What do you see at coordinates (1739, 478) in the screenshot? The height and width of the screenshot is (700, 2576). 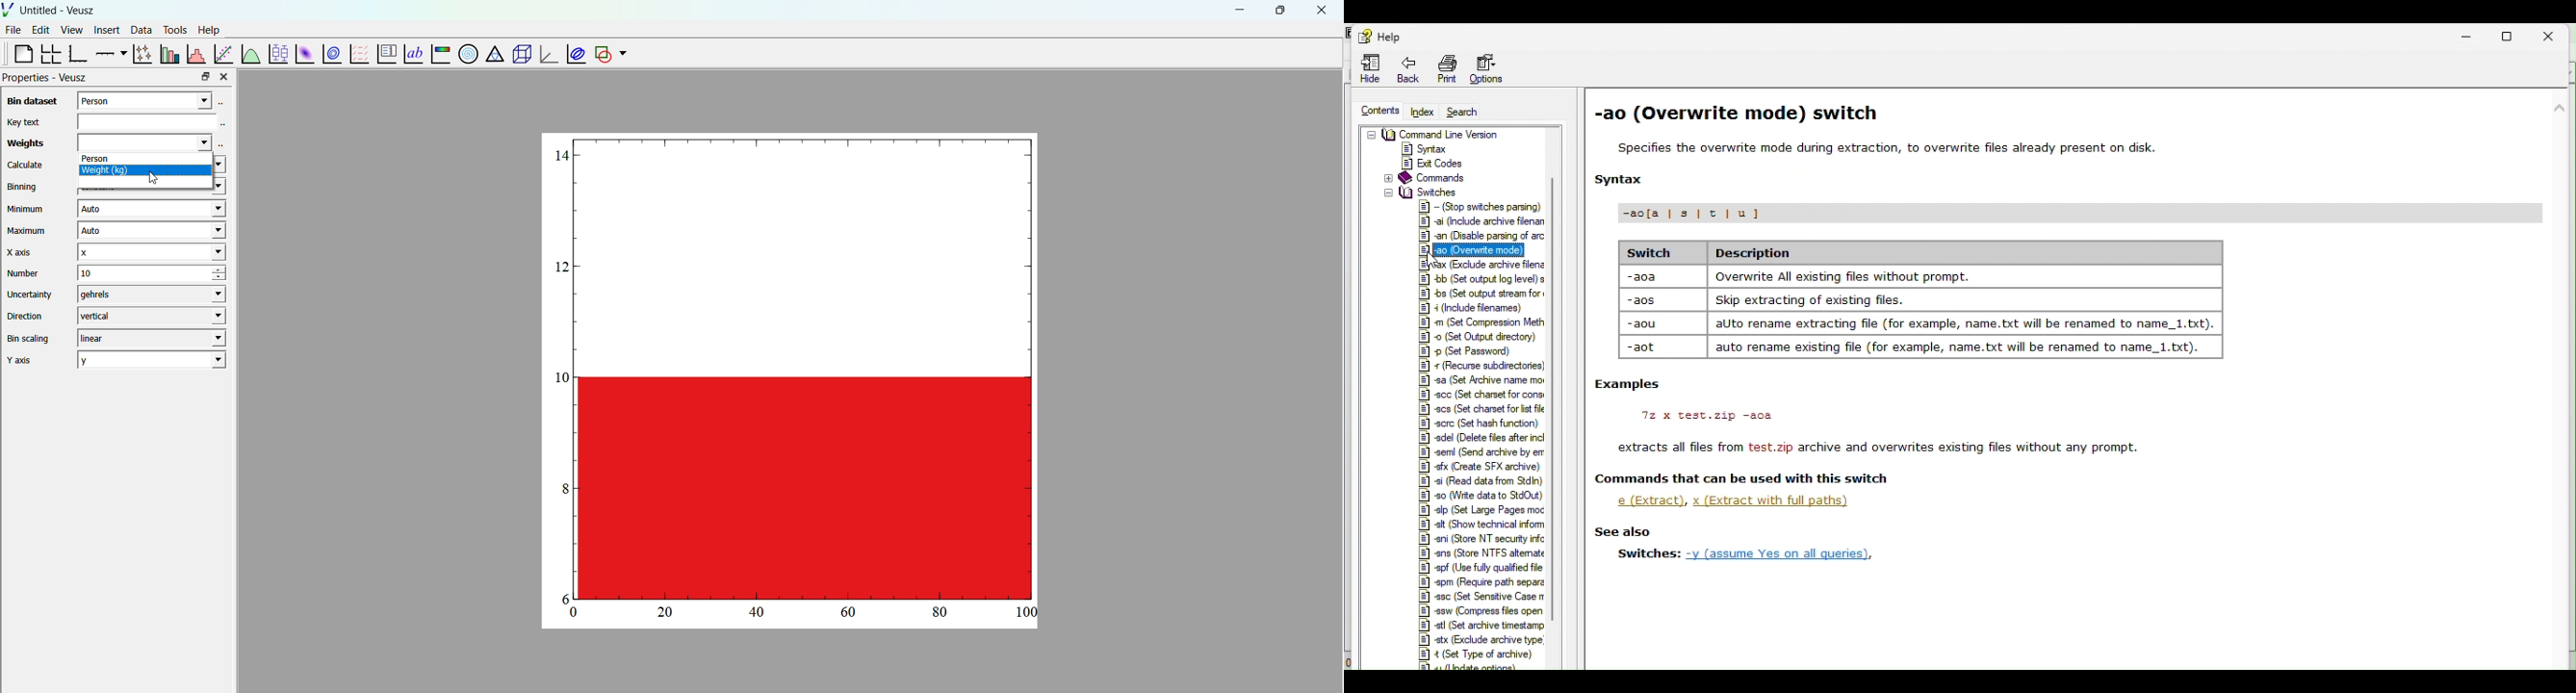 I see `‘Commands that can be used with this switch` at bounding box center [1739, 478].